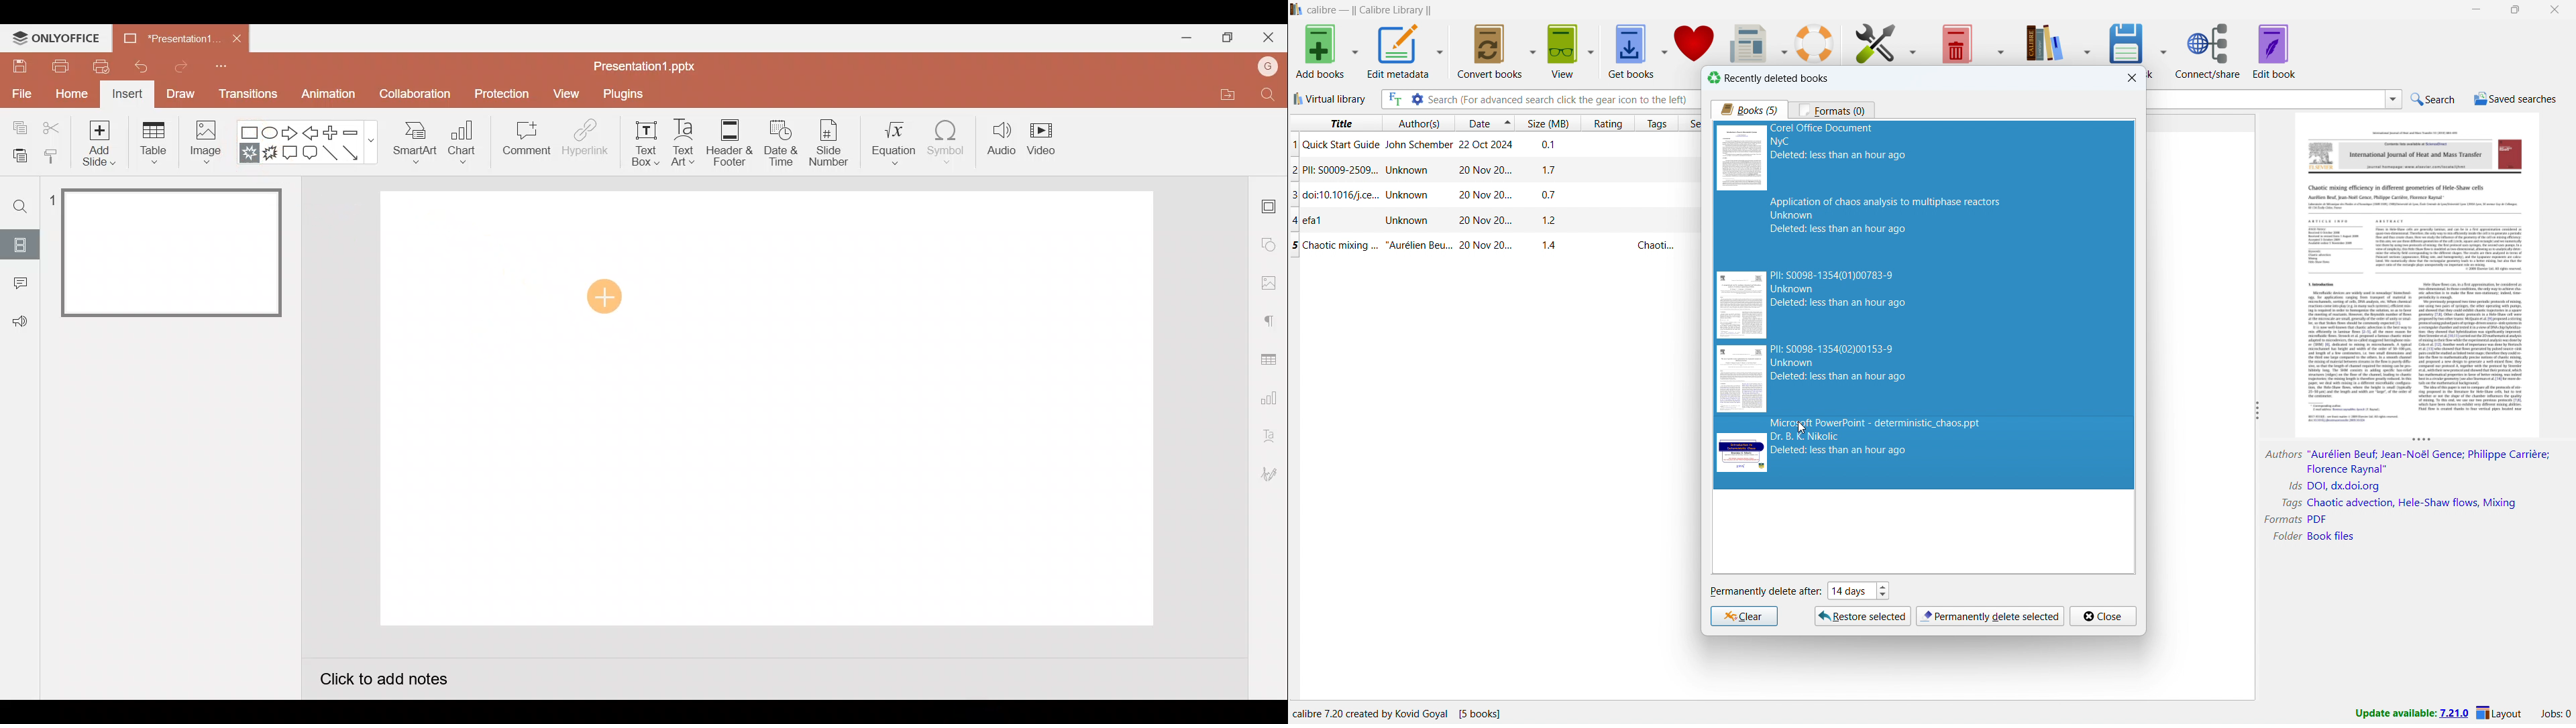 This screenshot has height=728, width=2576. I want to click on preferences options, so click(1916, 42).